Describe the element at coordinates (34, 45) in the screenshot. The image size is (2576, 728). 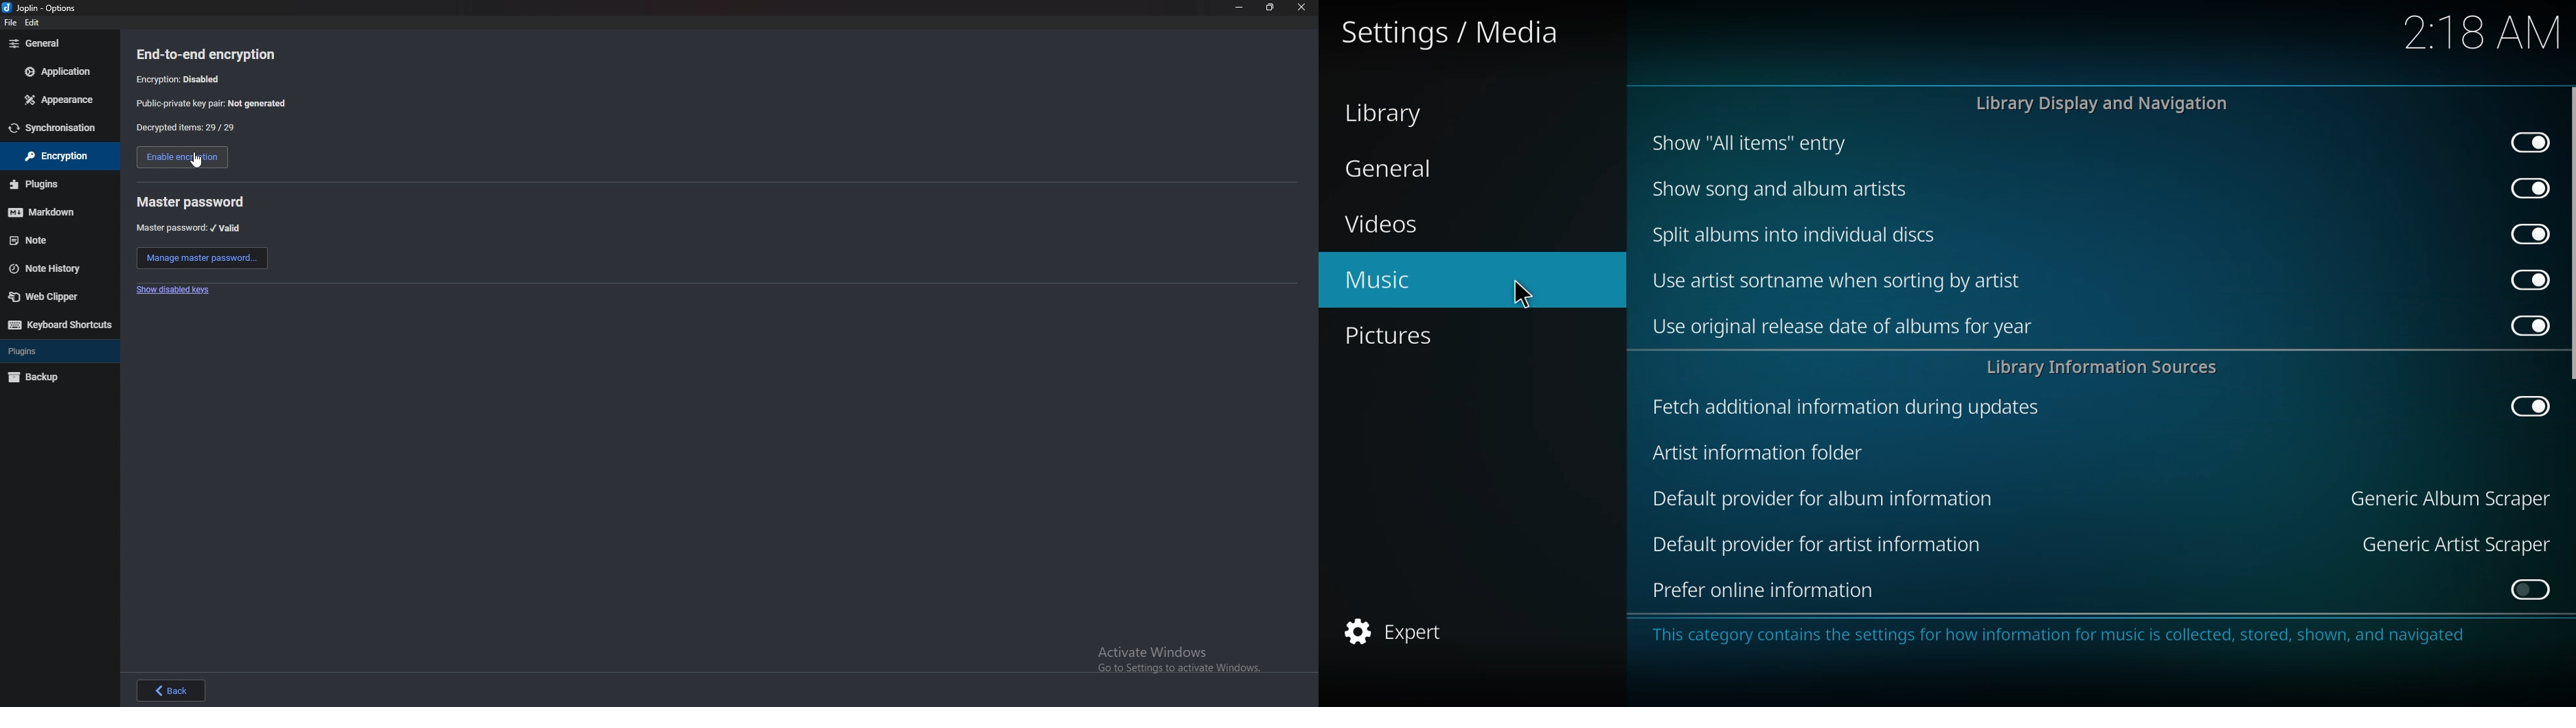
I see `` at that location.